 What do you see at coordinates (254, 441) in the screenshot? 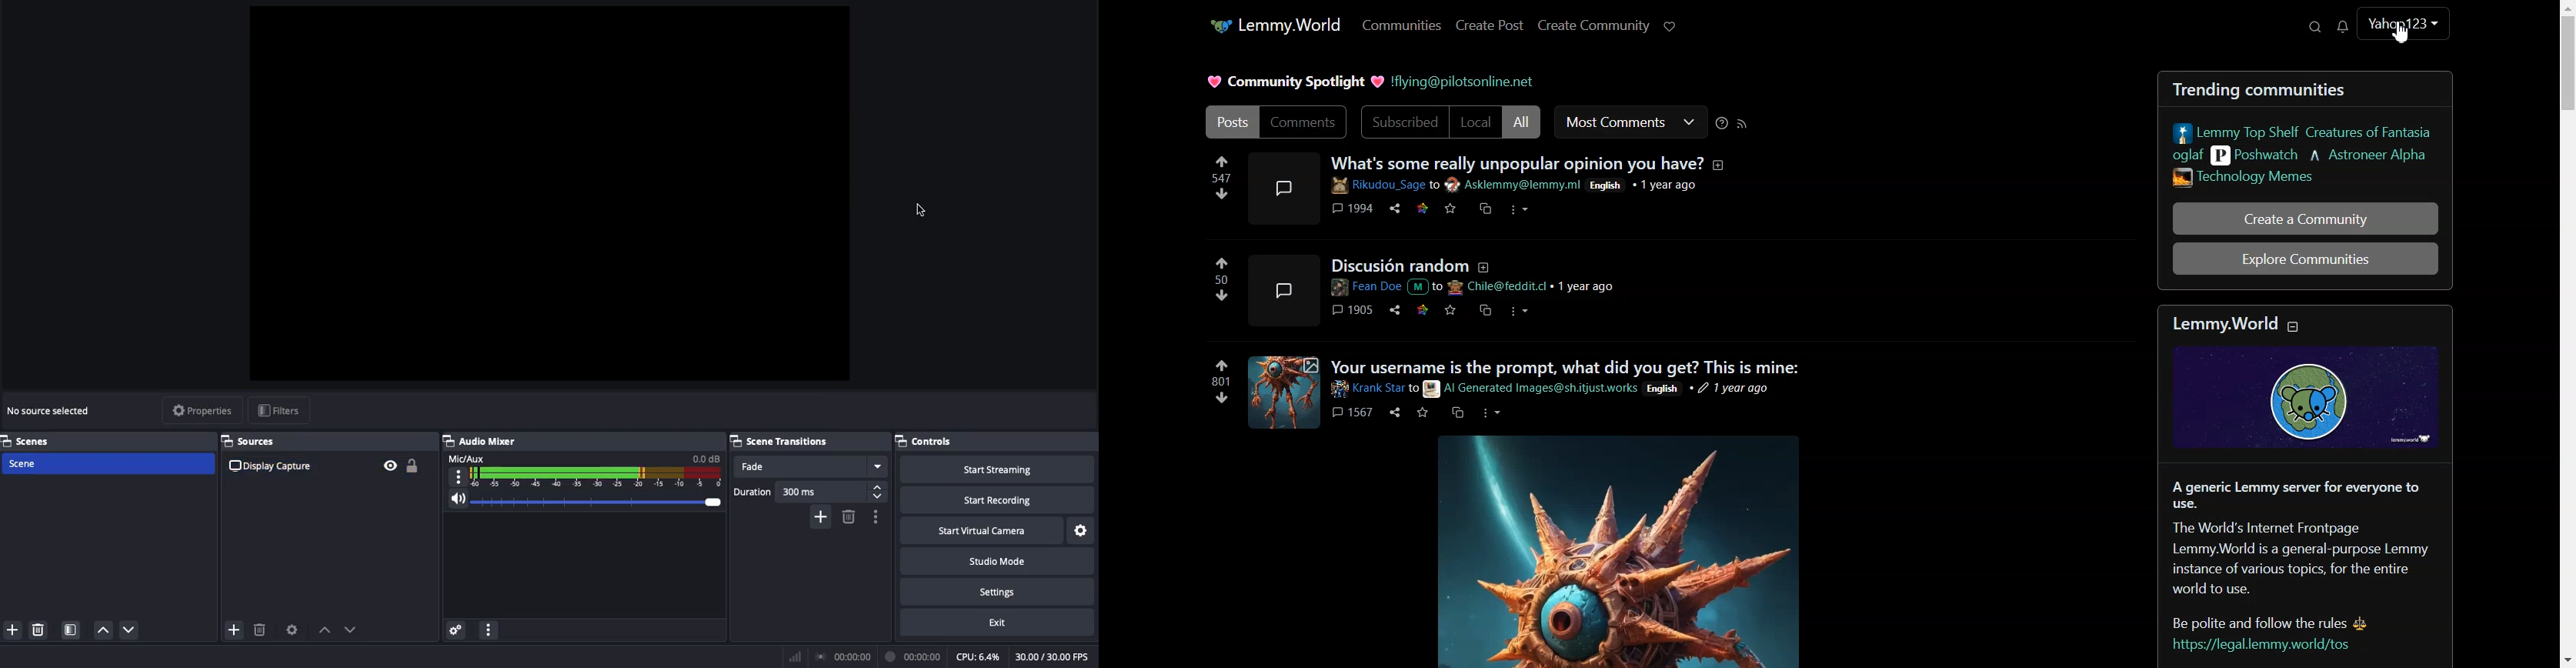
I see `Sources` at bounding box center [254, 441].